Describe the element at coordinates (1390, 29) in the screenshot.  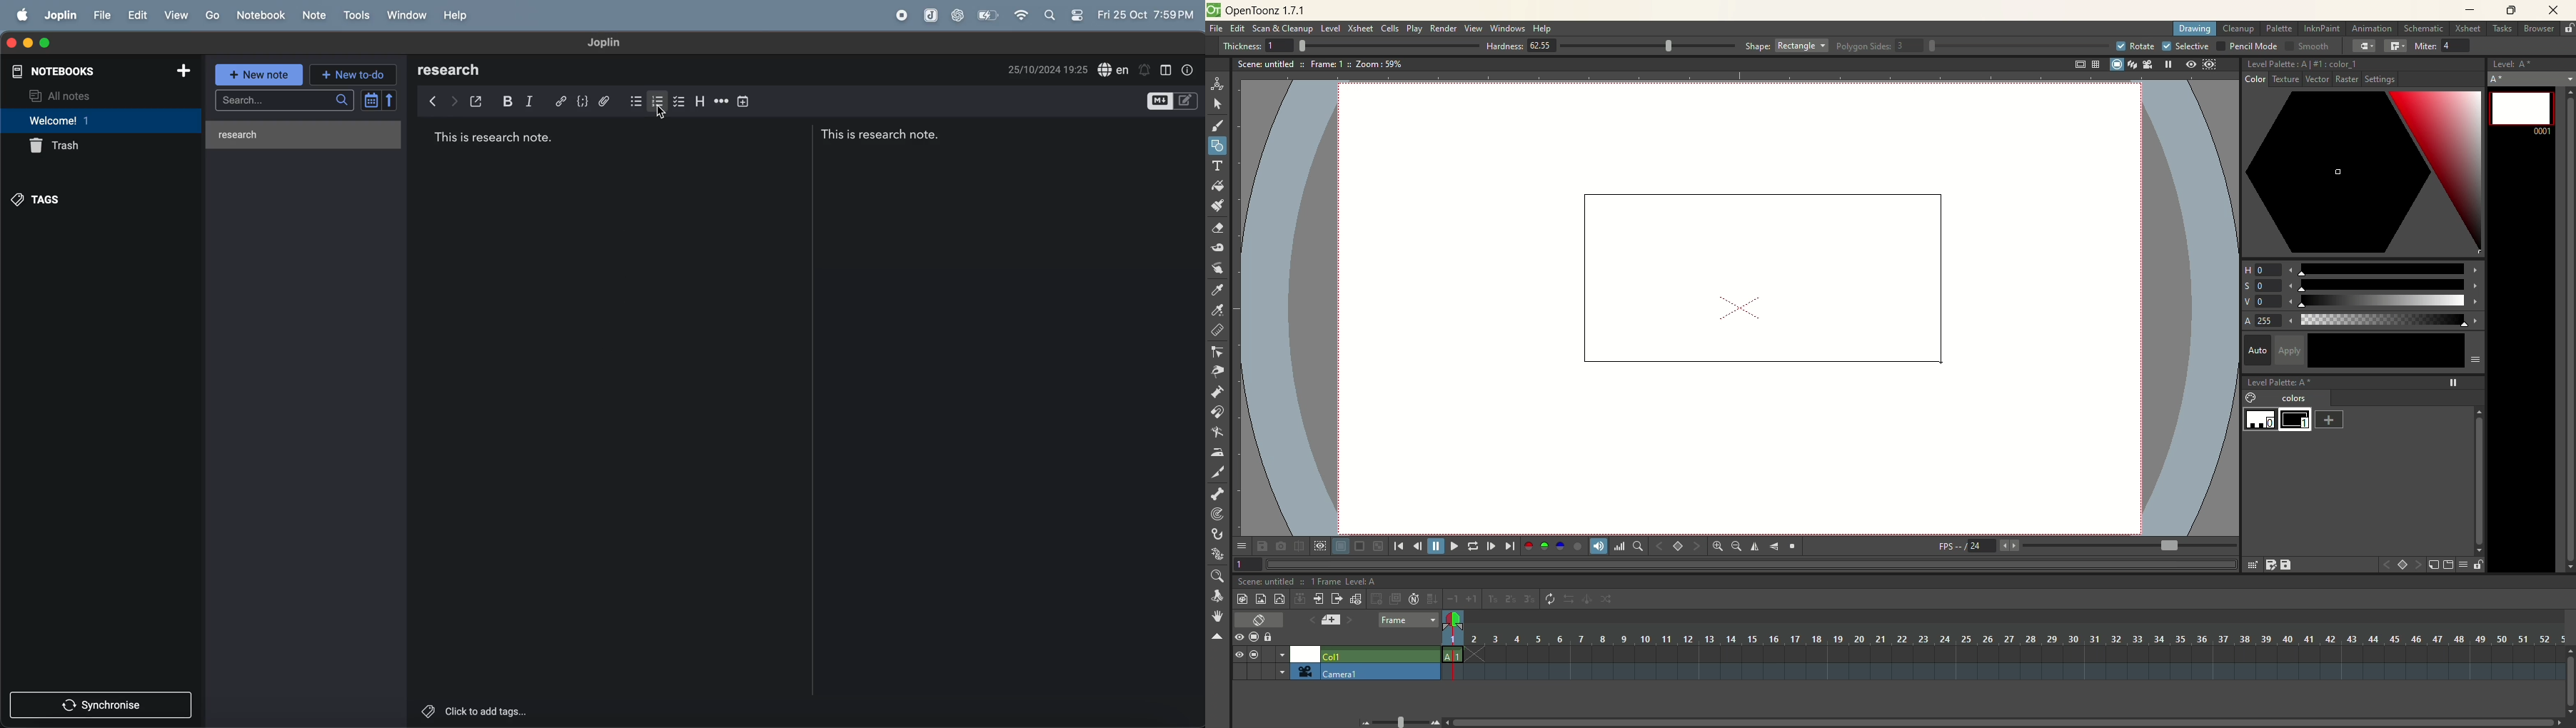
I see `cells` at that location.